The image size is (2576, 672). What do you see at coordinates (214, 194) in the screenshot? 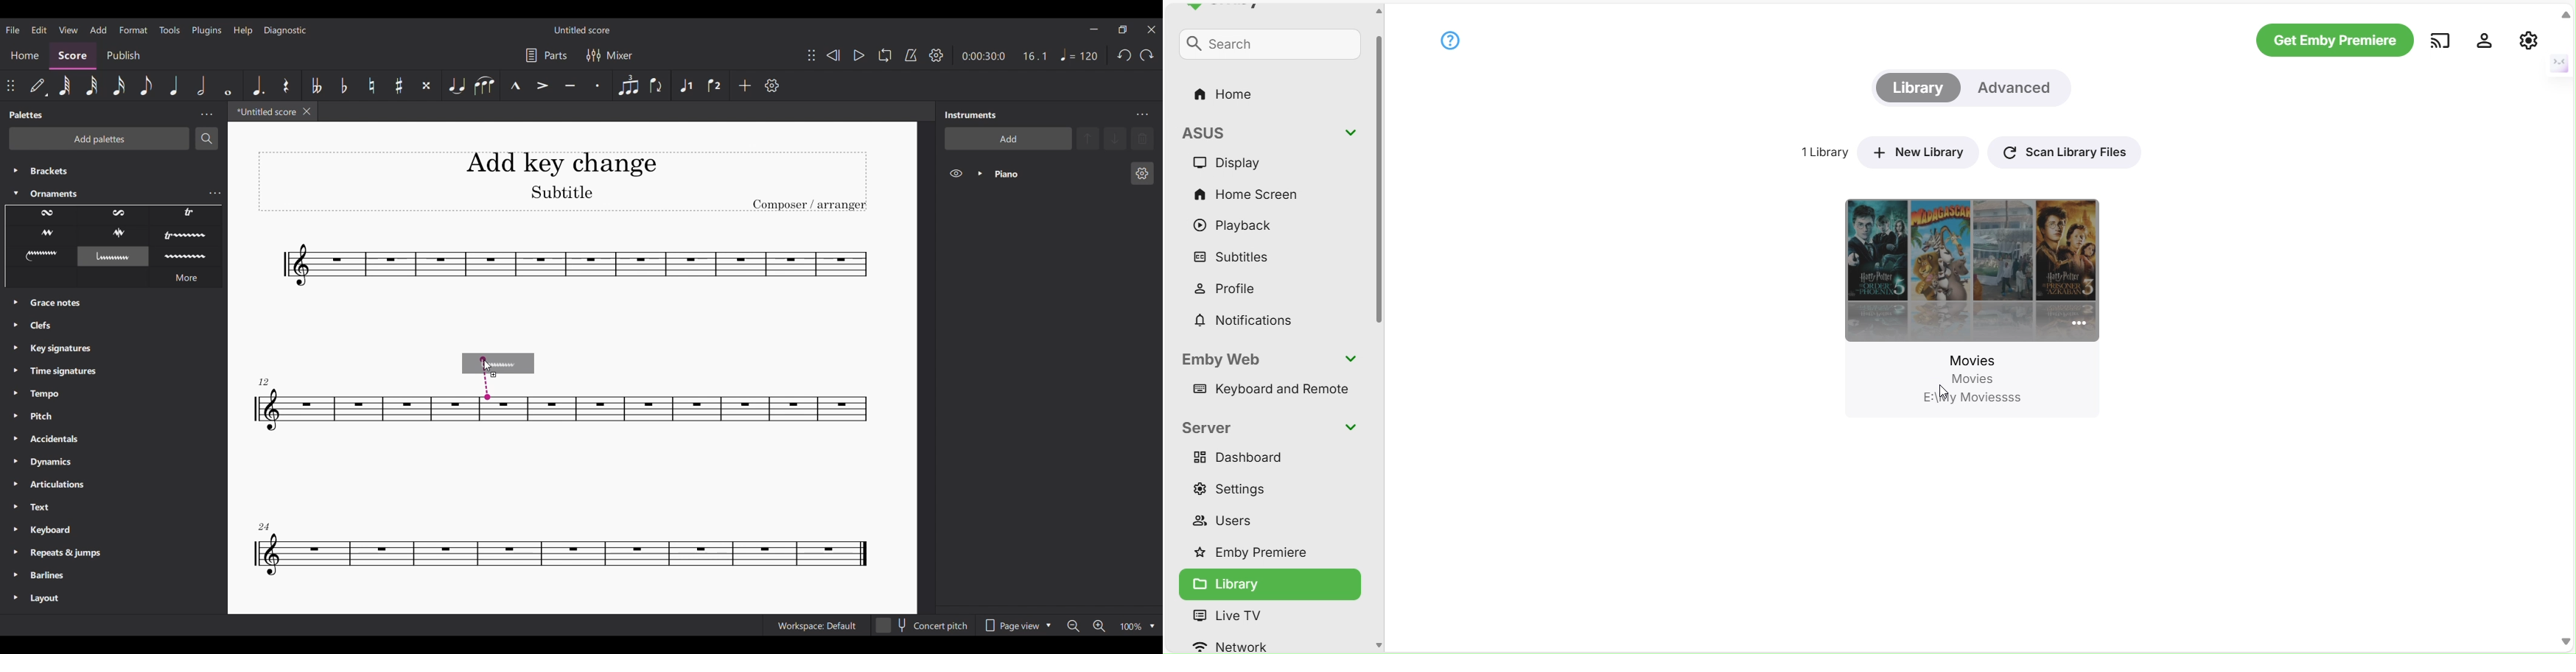
I see `Ornaments settings` at bounding box center [214, 194].